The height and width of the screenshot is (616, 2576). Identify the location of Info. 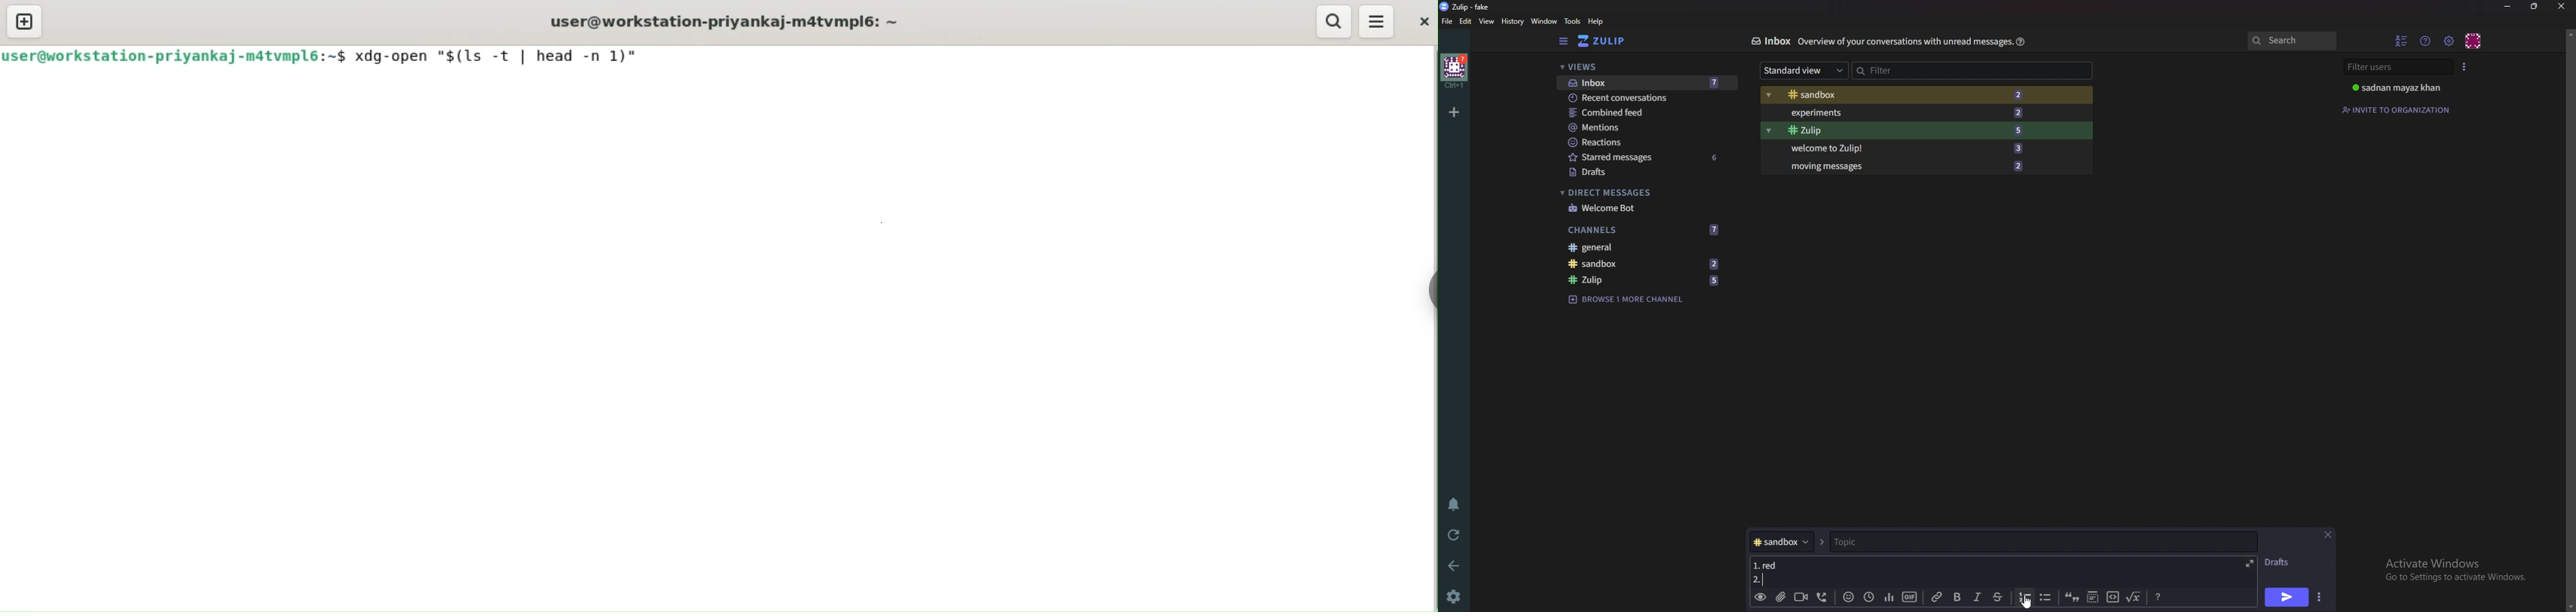
(1902, 42).